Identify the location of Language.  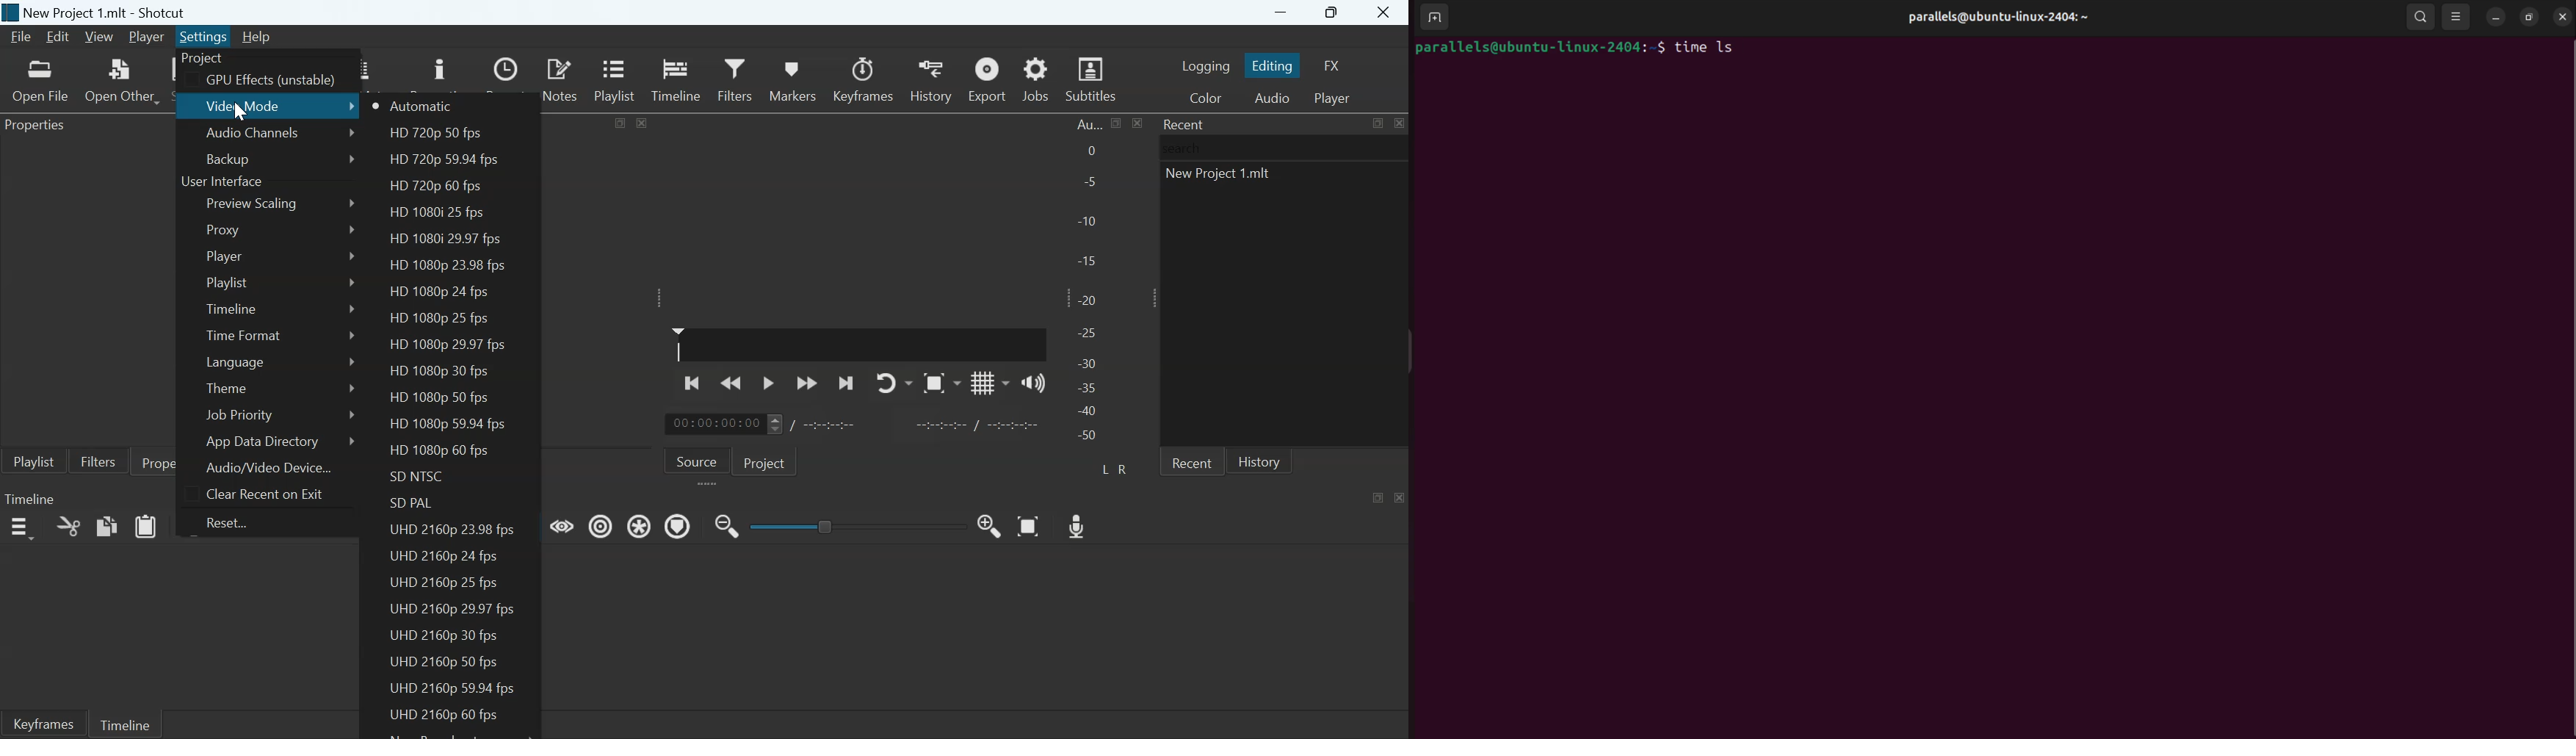
(236, 361).